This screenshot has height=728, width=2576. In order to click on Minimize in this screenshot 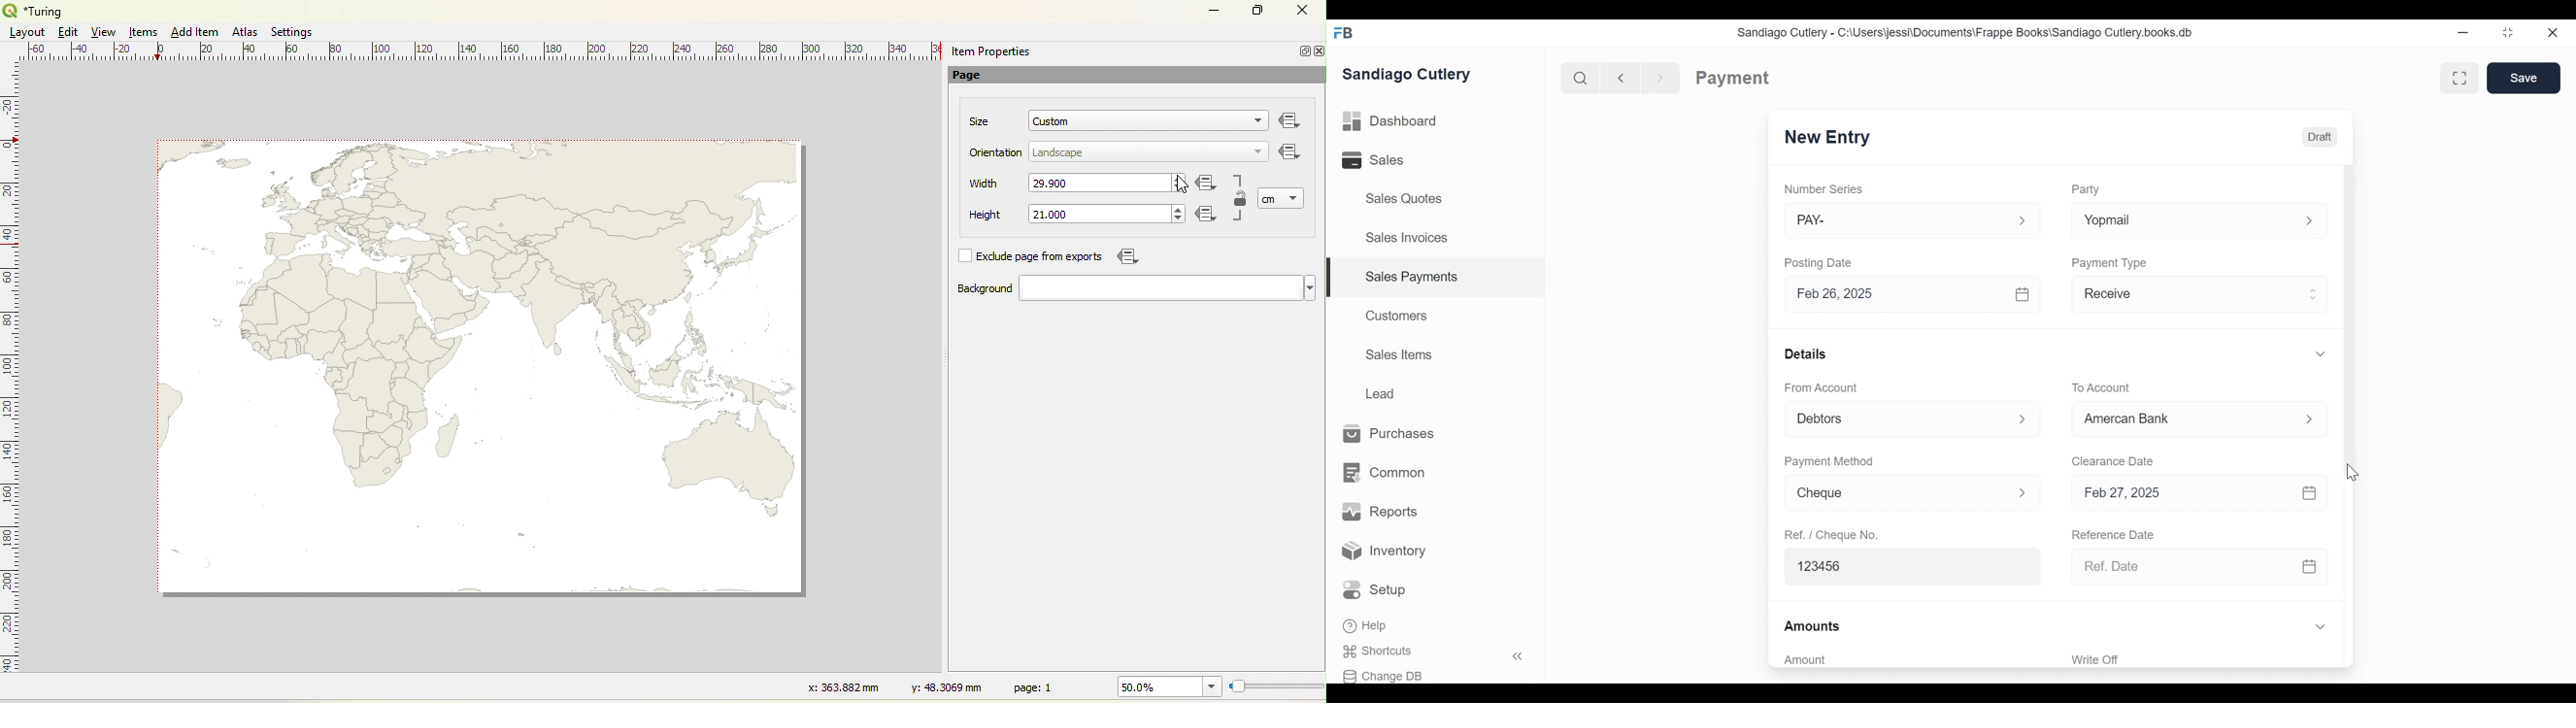, I will do `click(2463, 34)`.